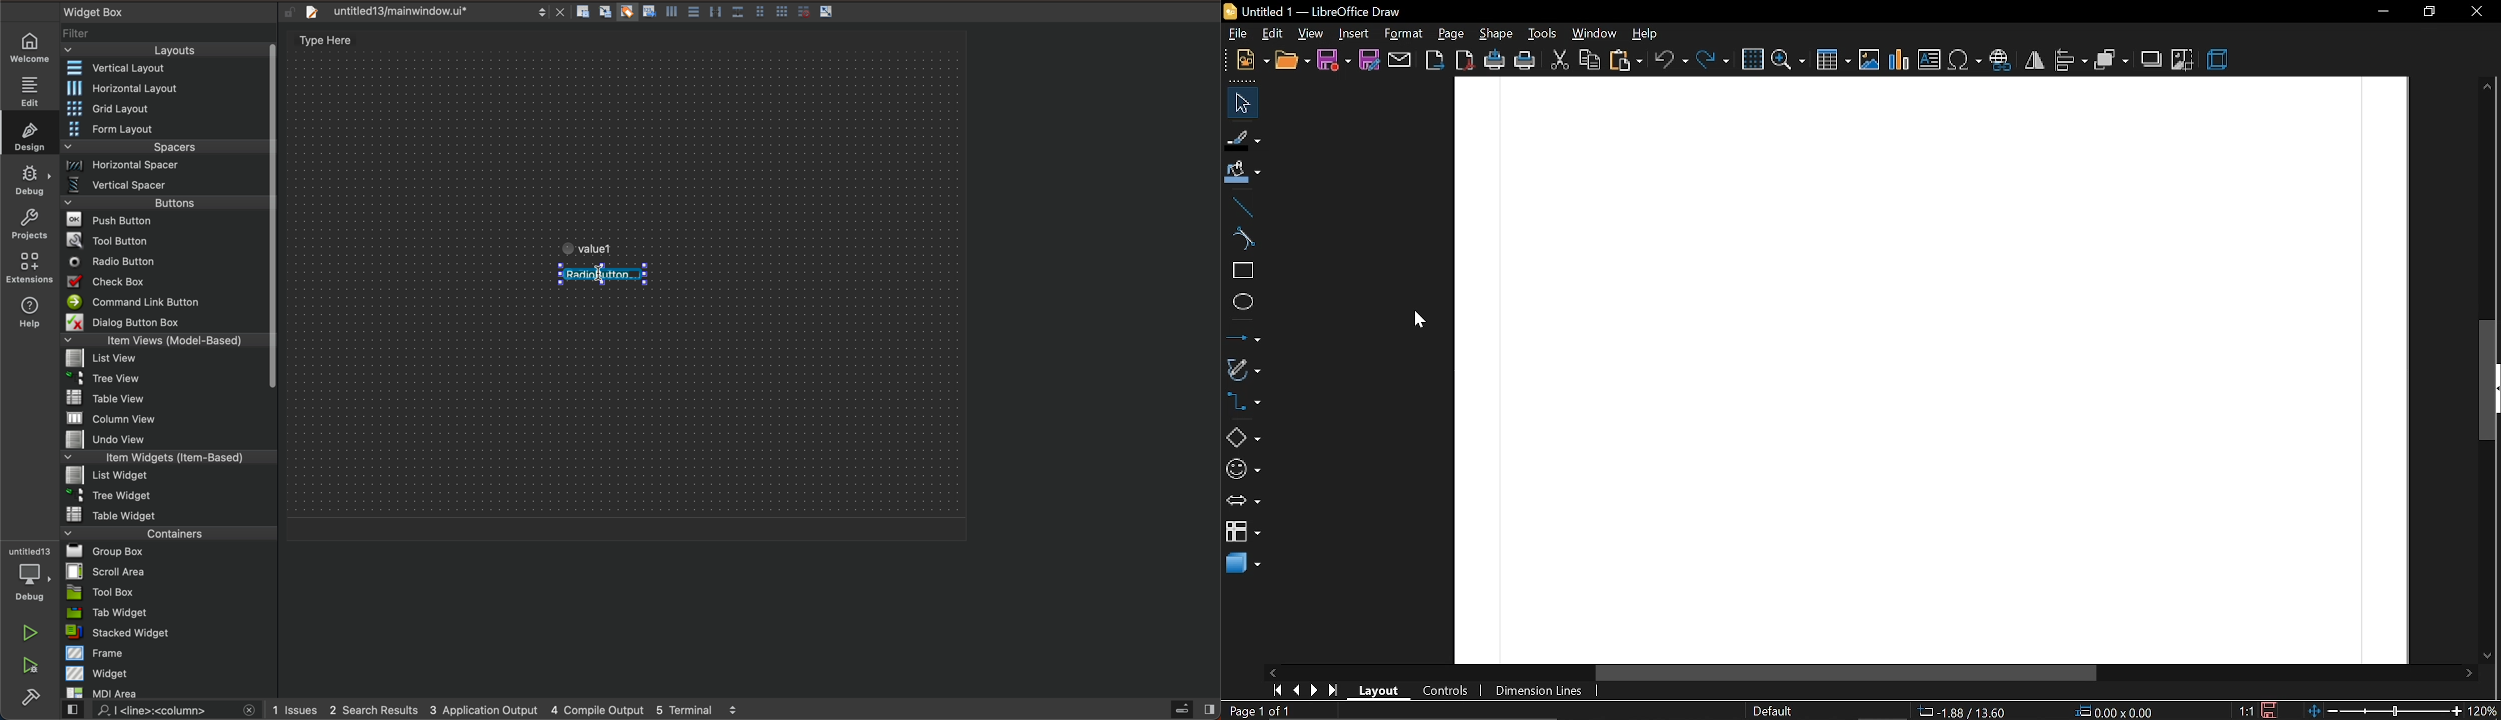 This screenshot has width=2520, height=728. Describe the element at coordinates (1526, 60) in the screenshot. I see `print` at that location.